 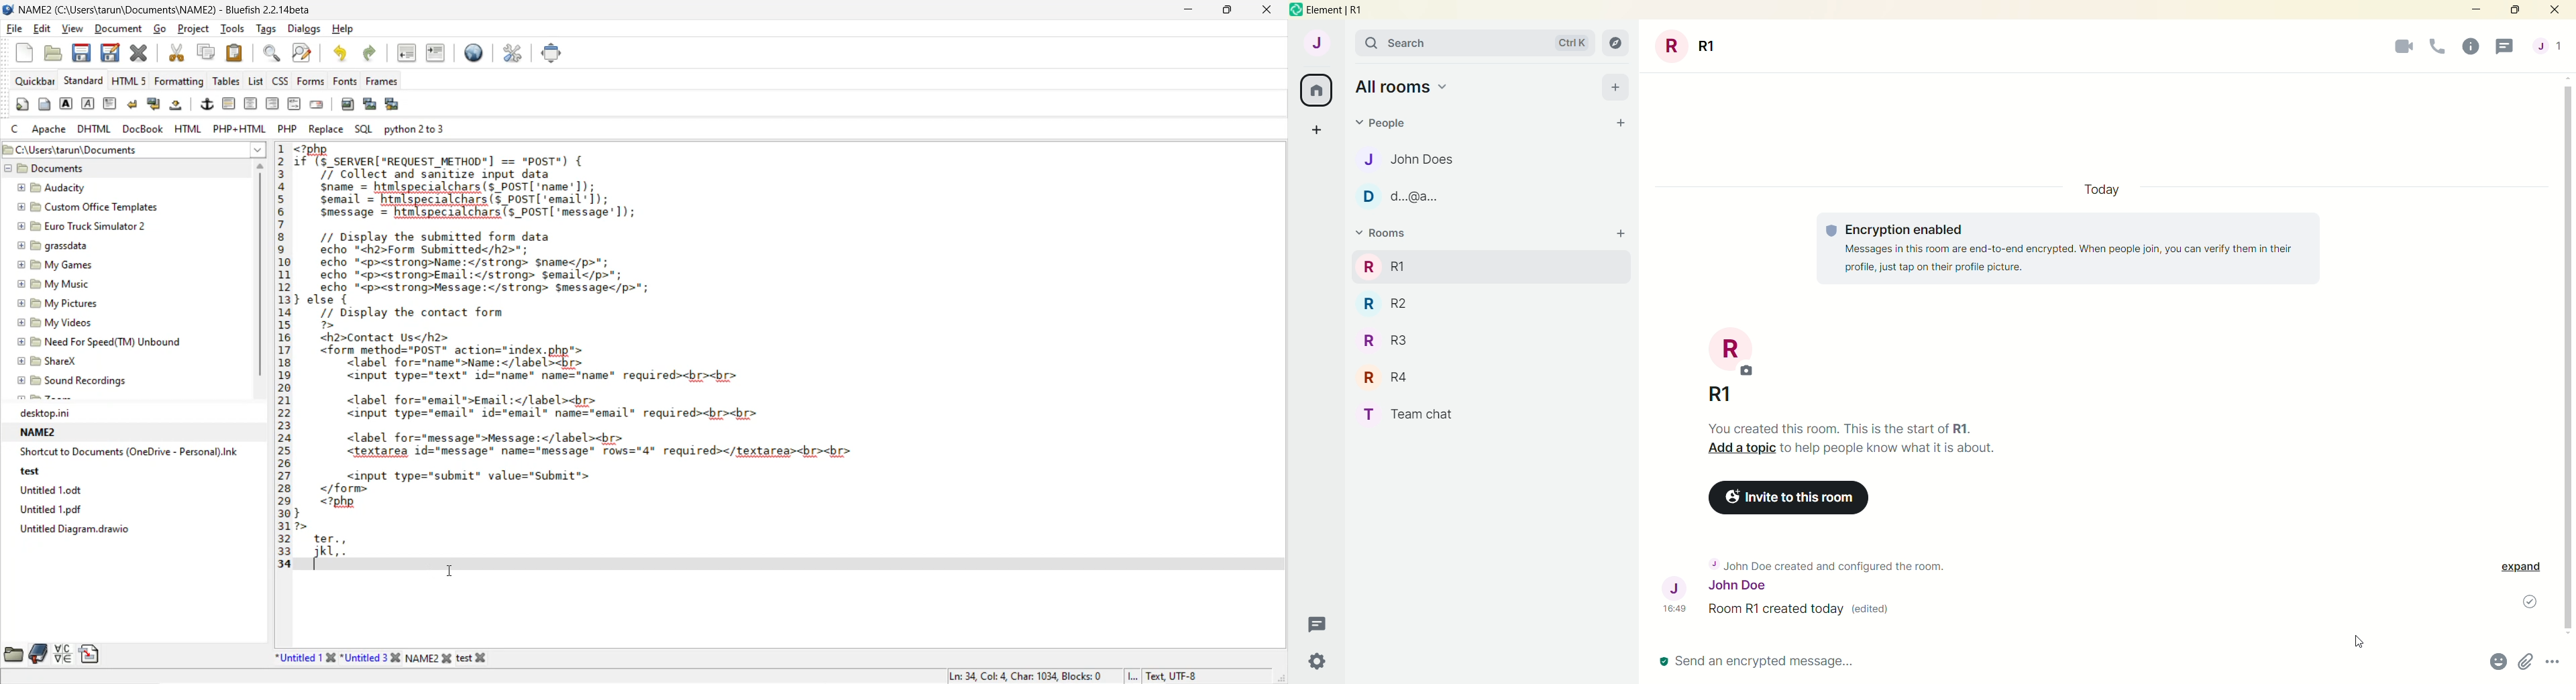 What do you see at coordinates (157, 106) in the screenshot?
I see `break and clear` at bounding box center [157, 106].